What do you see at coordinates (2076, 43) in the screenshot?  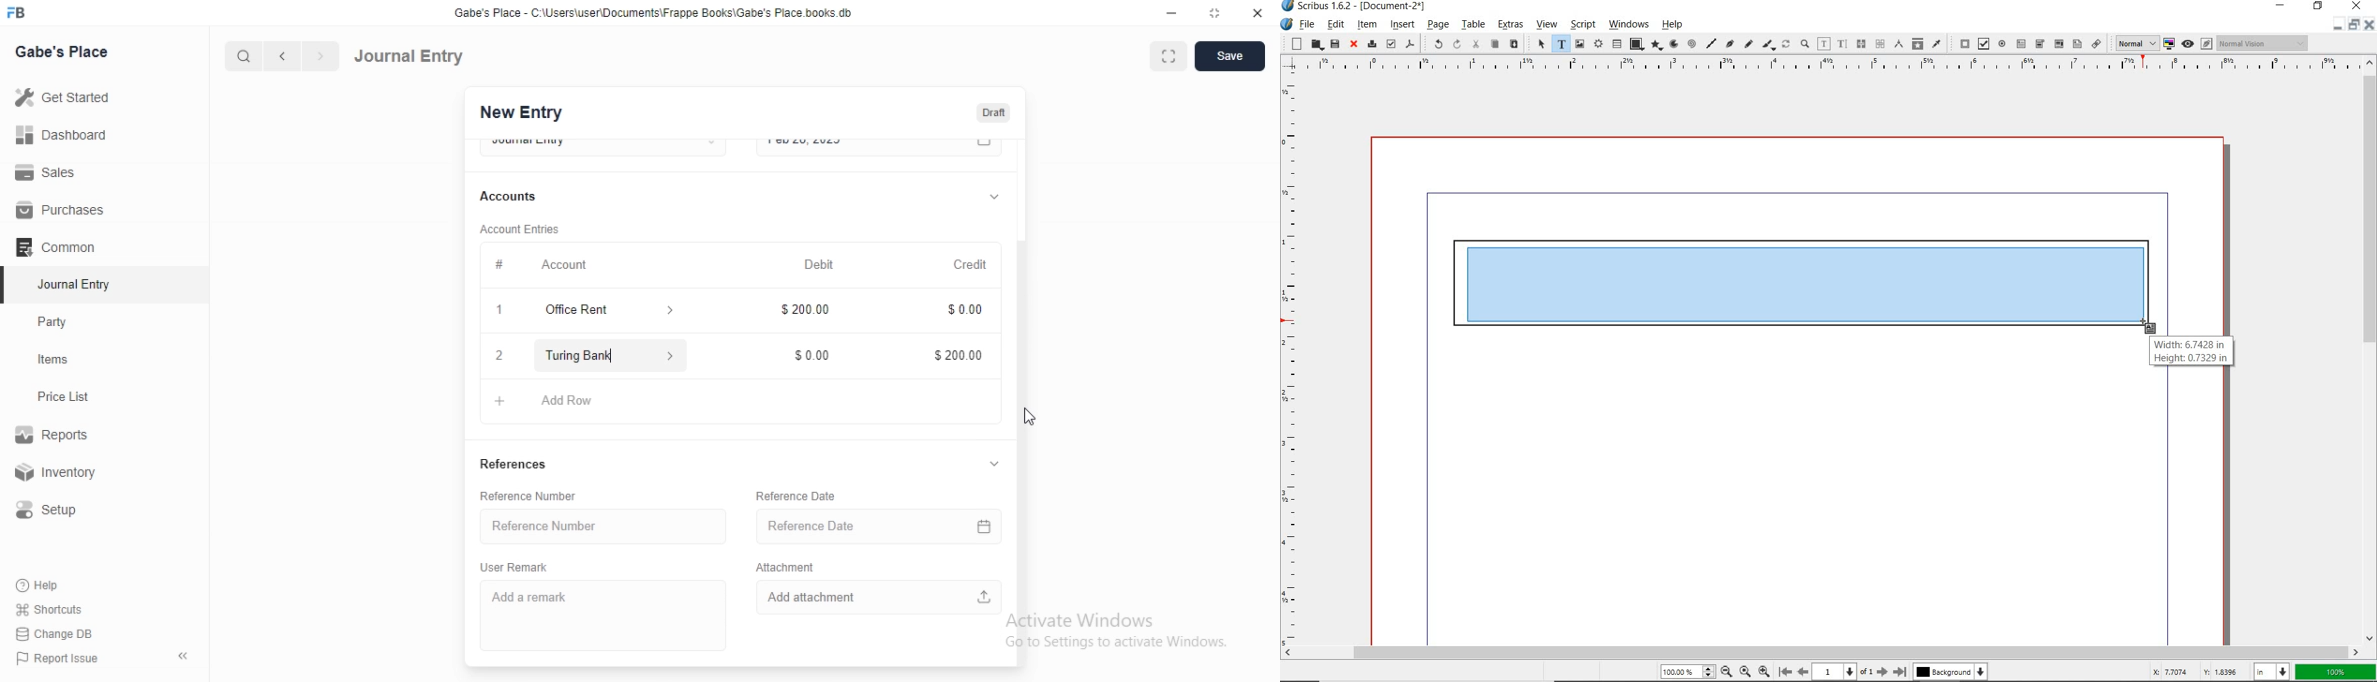 I see `pdf list box` at bounding box center [2076, 43].